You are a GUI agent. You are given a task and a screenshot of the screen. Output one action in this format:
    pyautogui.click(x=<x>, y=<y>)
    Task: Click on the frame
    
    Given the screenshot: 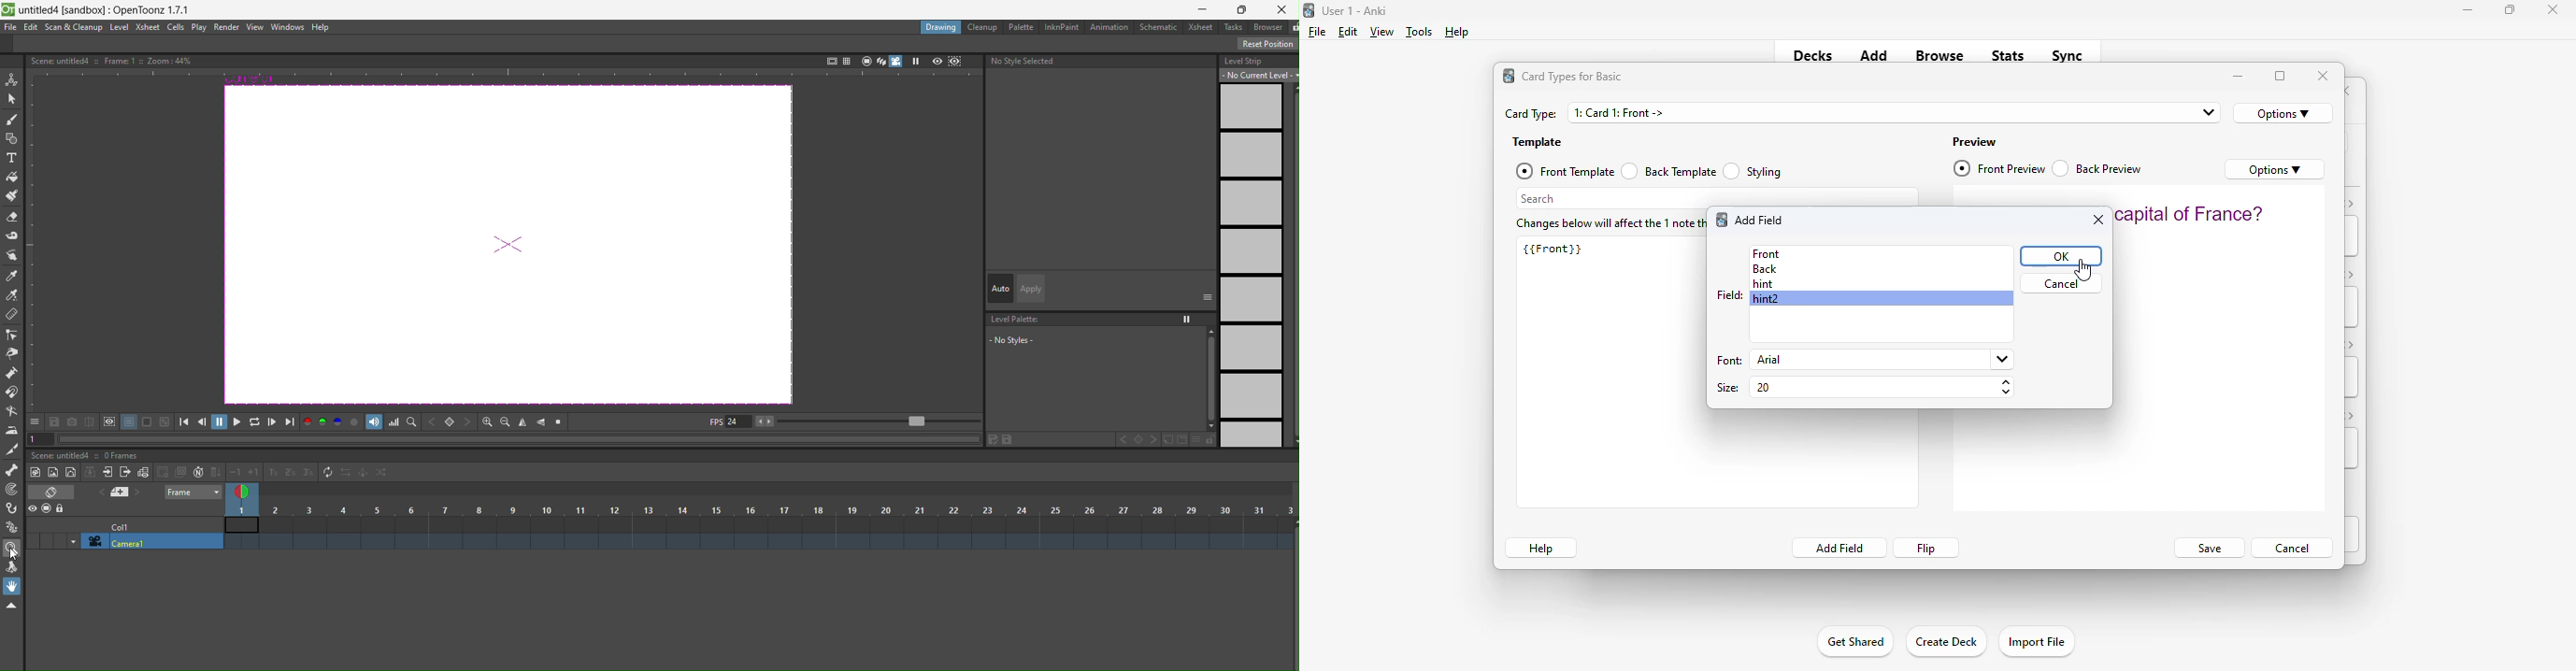 What is the action you would take?
    pyautogui.click(x=191, y=492)
    